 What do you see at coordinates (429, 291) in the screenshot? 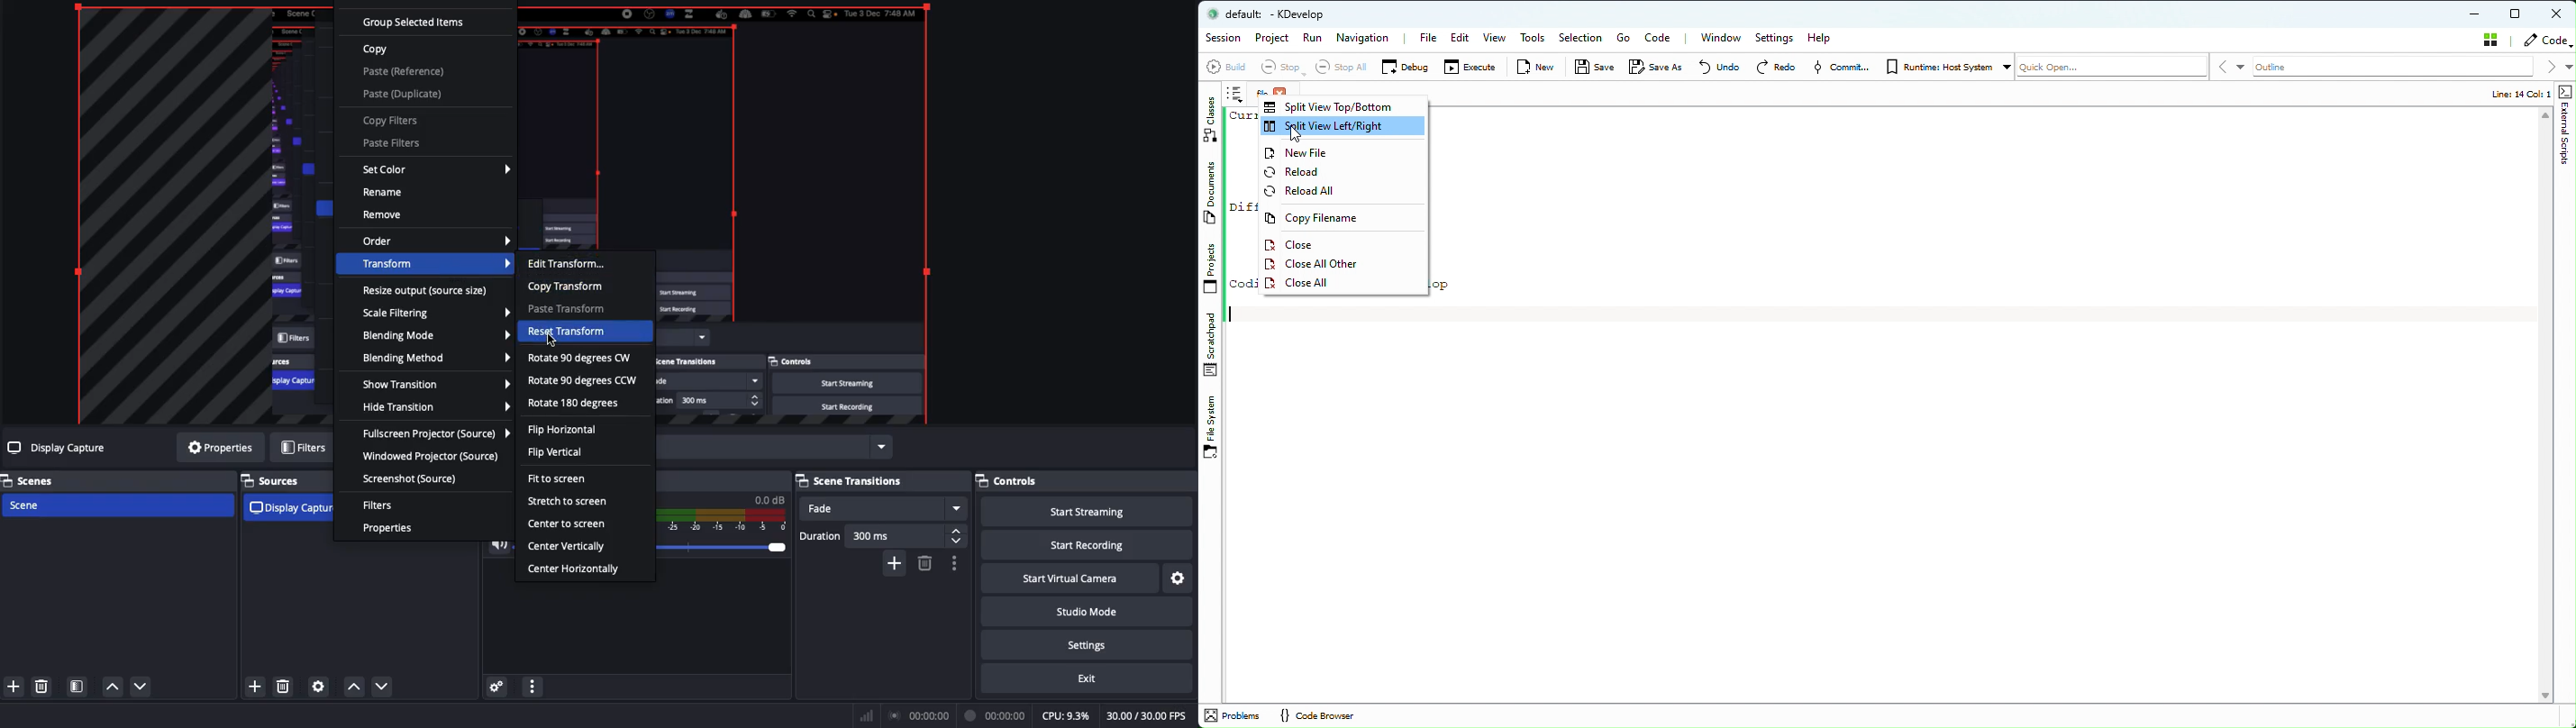
I see `Resize output` at bounding box center [429, 291].